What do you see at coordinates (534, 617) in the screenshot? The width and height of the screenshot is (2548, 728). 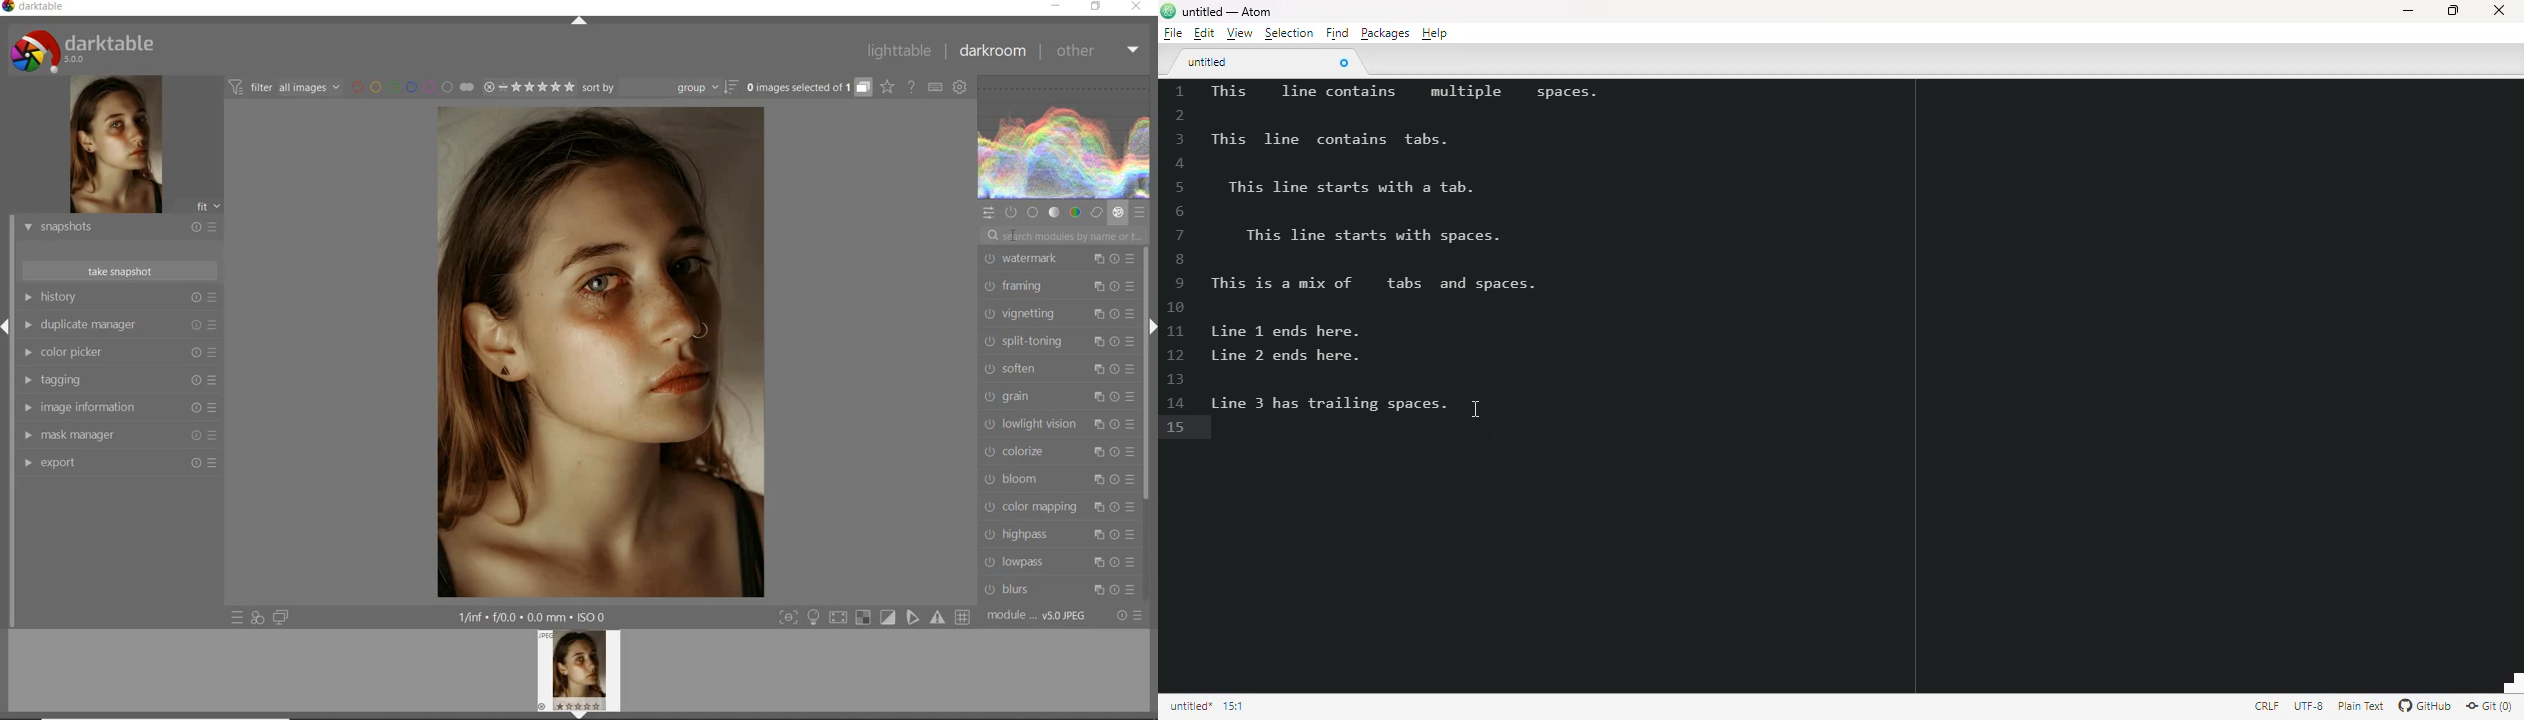 I see `other display information` at bounding box center [534, 617].